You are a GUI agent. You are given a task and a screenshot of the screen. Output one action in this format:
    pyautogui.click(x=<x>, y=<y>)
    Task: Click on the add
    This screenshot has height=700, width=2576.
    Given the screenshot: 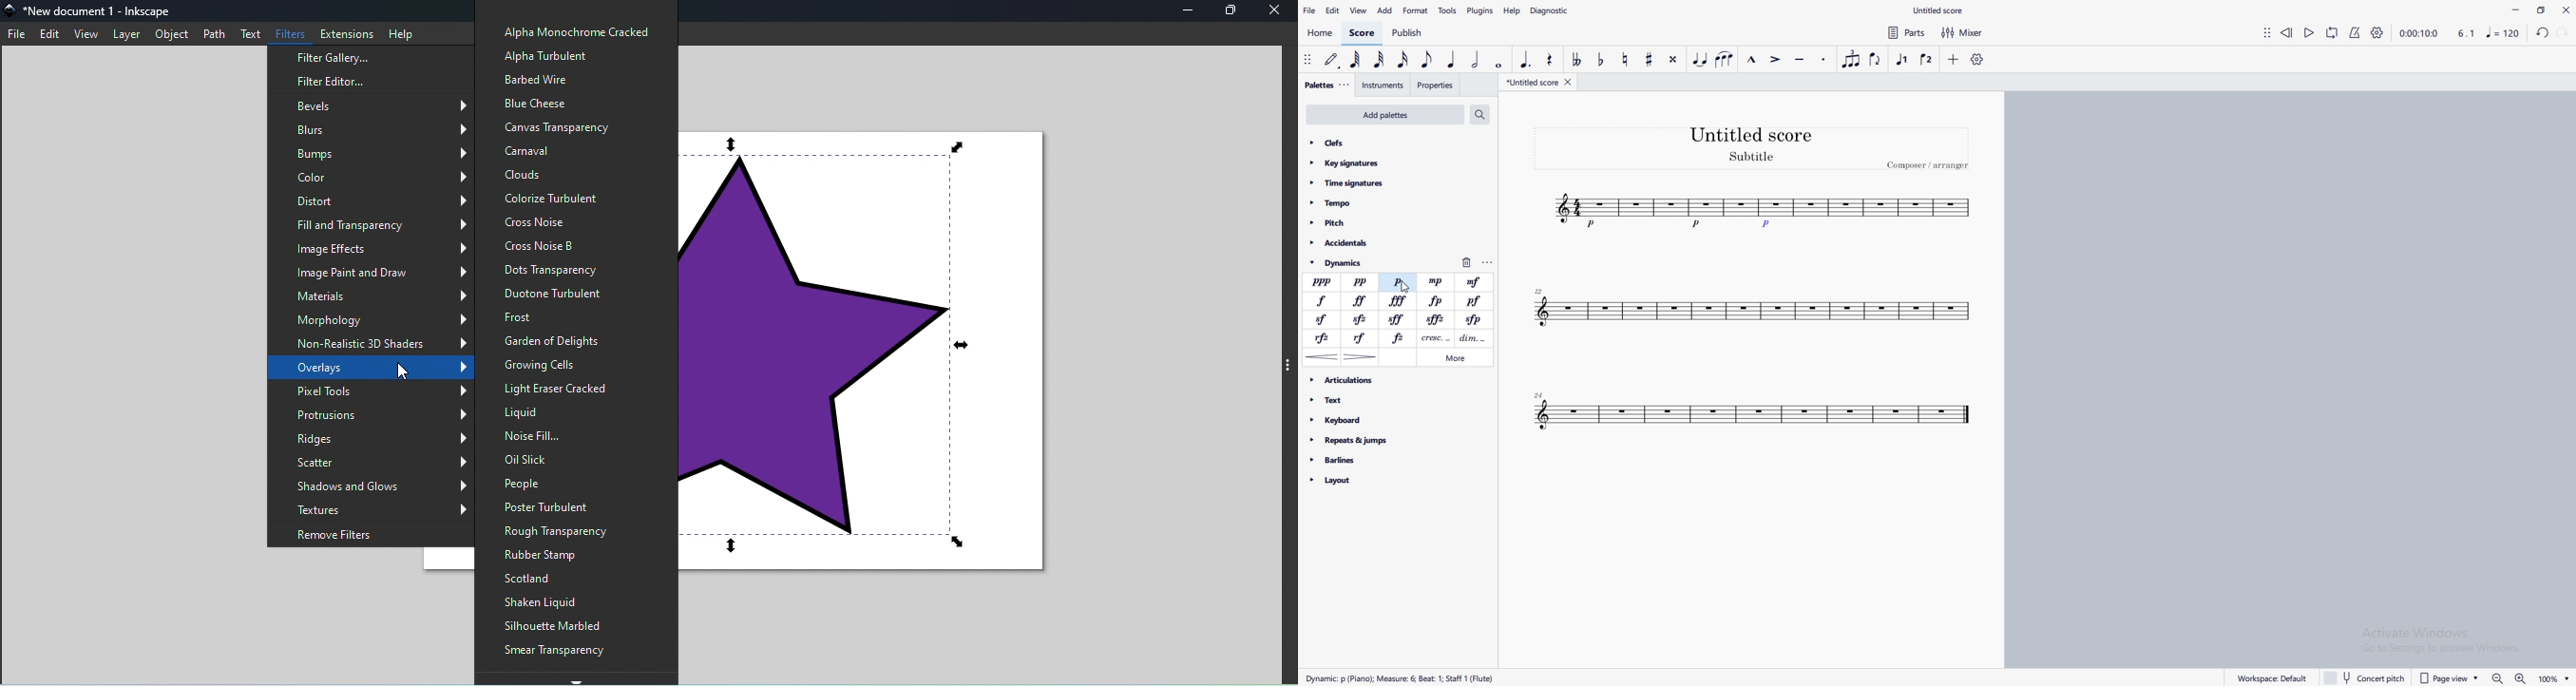 What is the action you would take?
    pyautogui.click(x=1953, y=60)
    